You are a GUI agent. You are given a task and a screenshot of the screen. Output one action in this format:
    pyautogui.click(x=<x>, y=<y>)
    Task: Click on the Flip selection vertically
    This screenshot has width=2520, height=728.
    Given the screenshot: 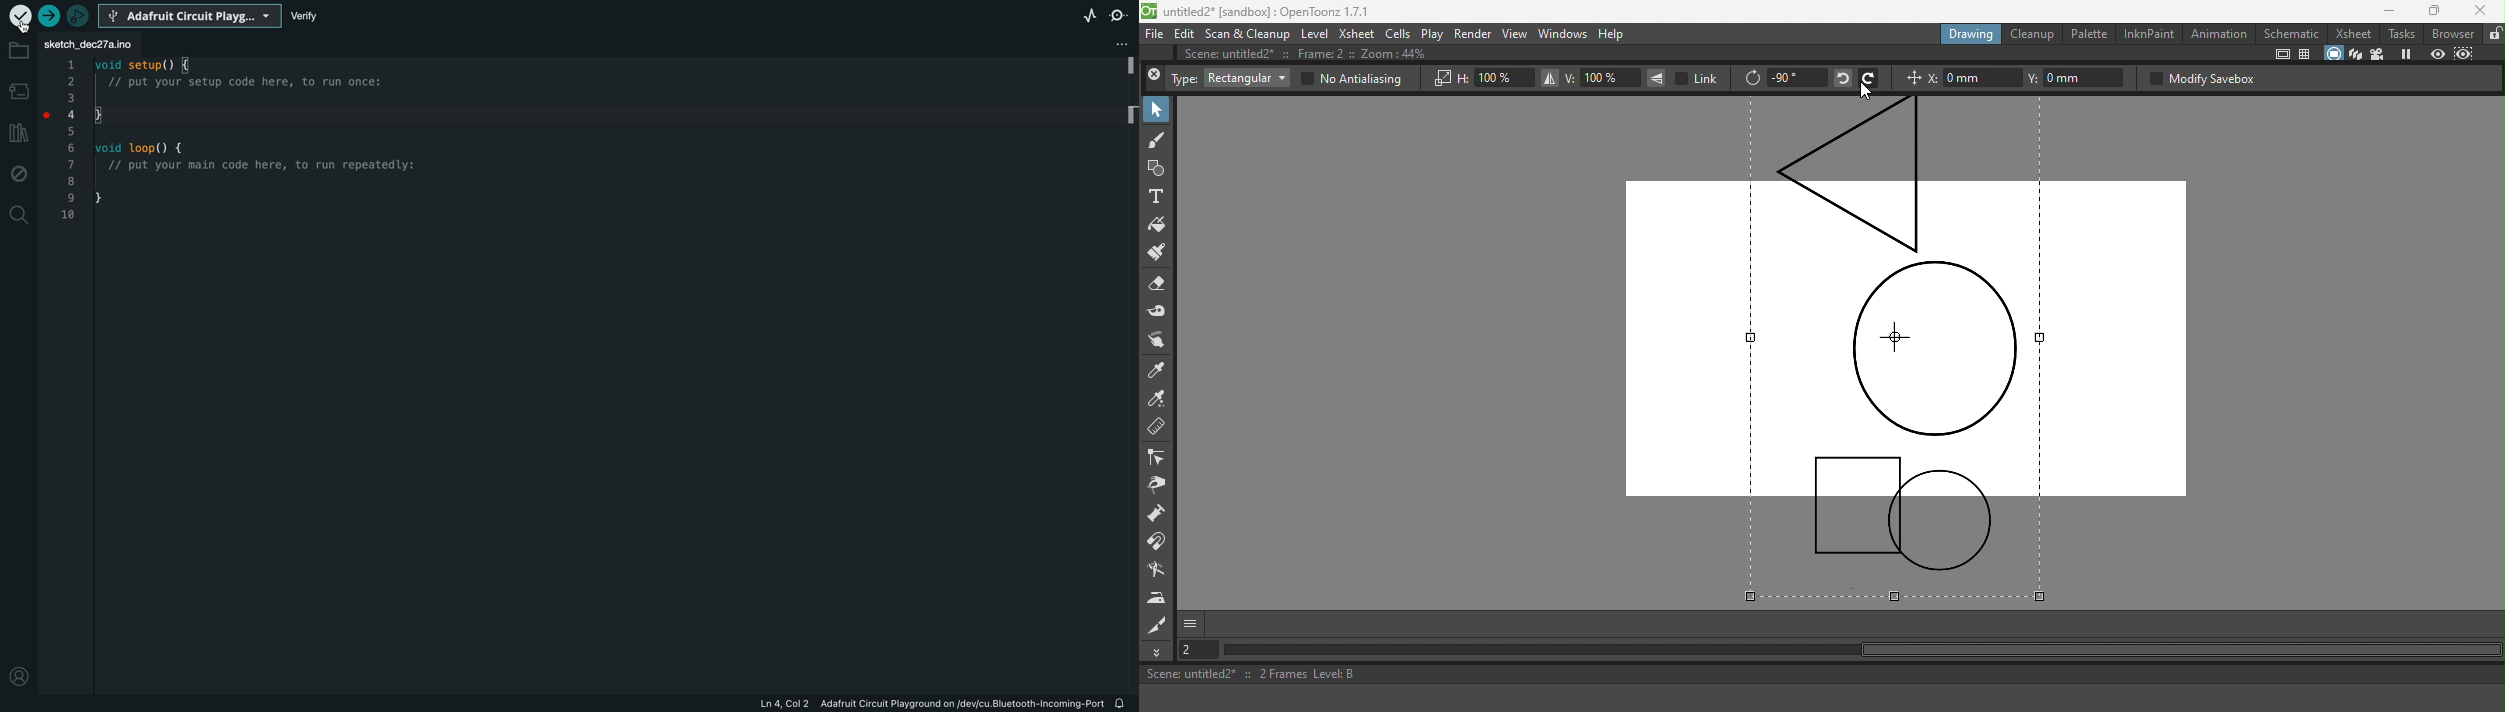 What is the action you would take?
    pyautogui.click(x=1657, y=78)
    